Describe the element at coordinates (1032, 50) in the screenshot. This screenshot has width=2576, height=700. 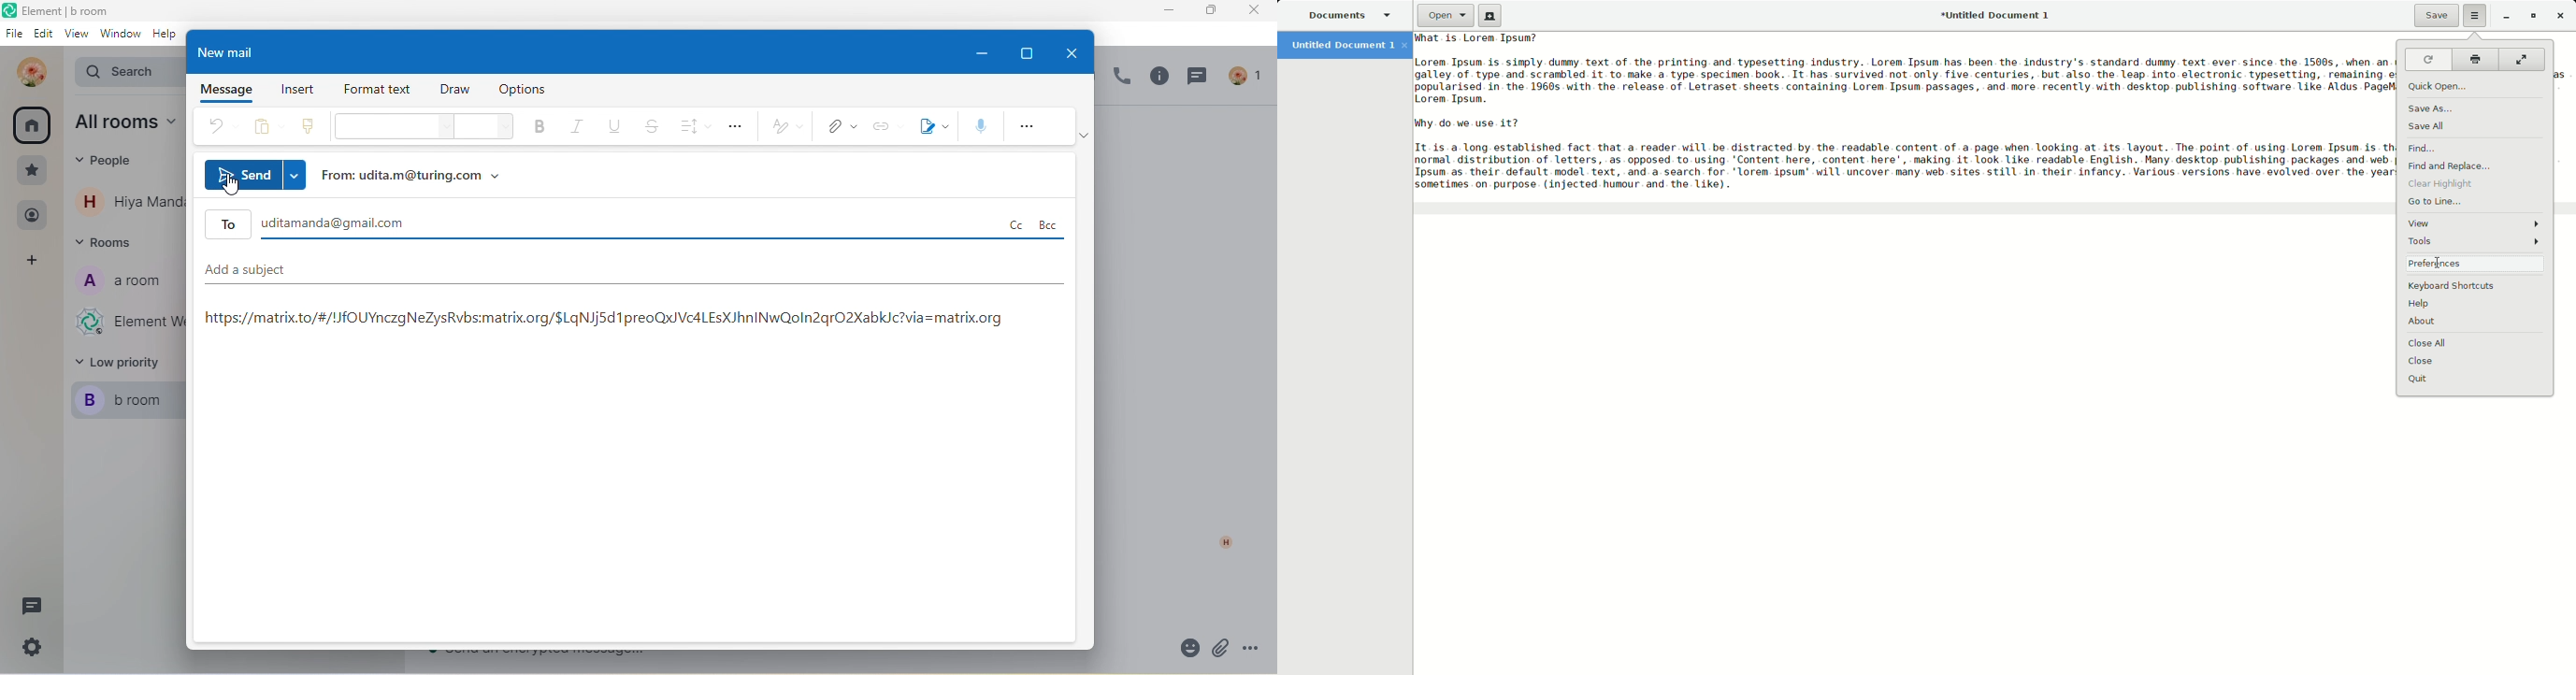
I see `maximize` at that location.